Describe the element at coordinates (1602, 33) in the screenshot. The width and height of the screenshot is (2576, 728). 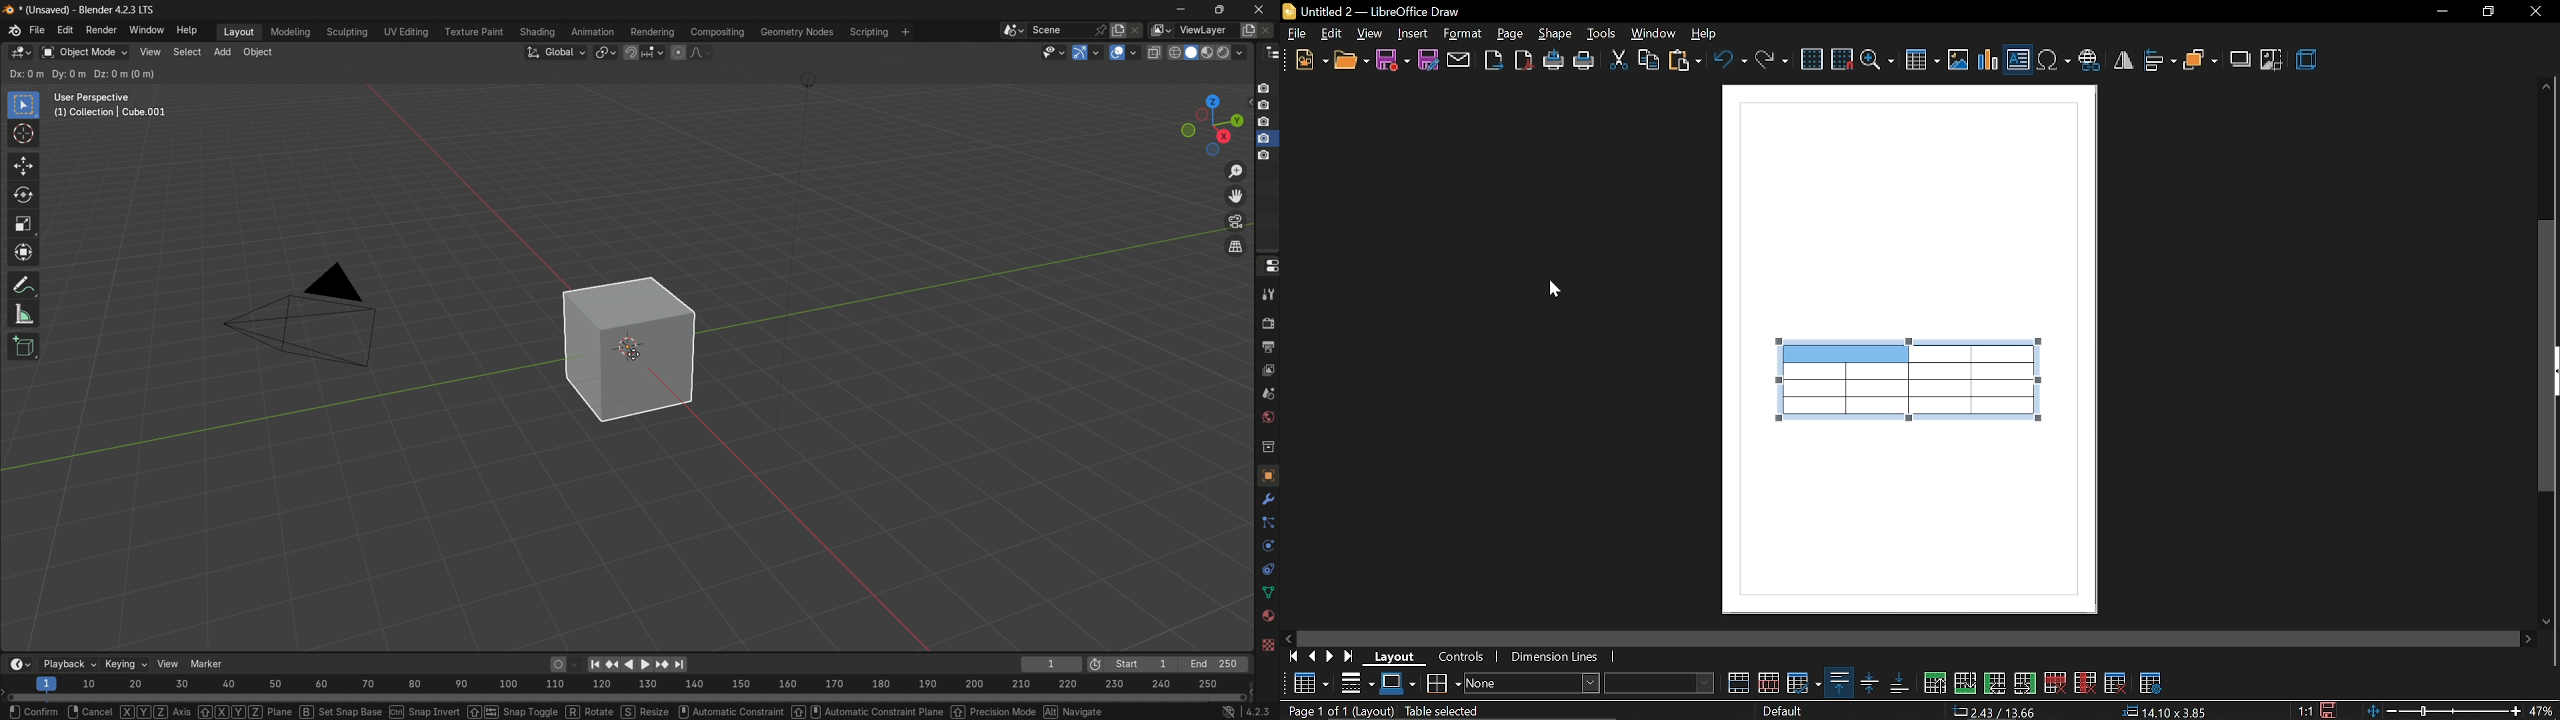
I see `tools` at that location.